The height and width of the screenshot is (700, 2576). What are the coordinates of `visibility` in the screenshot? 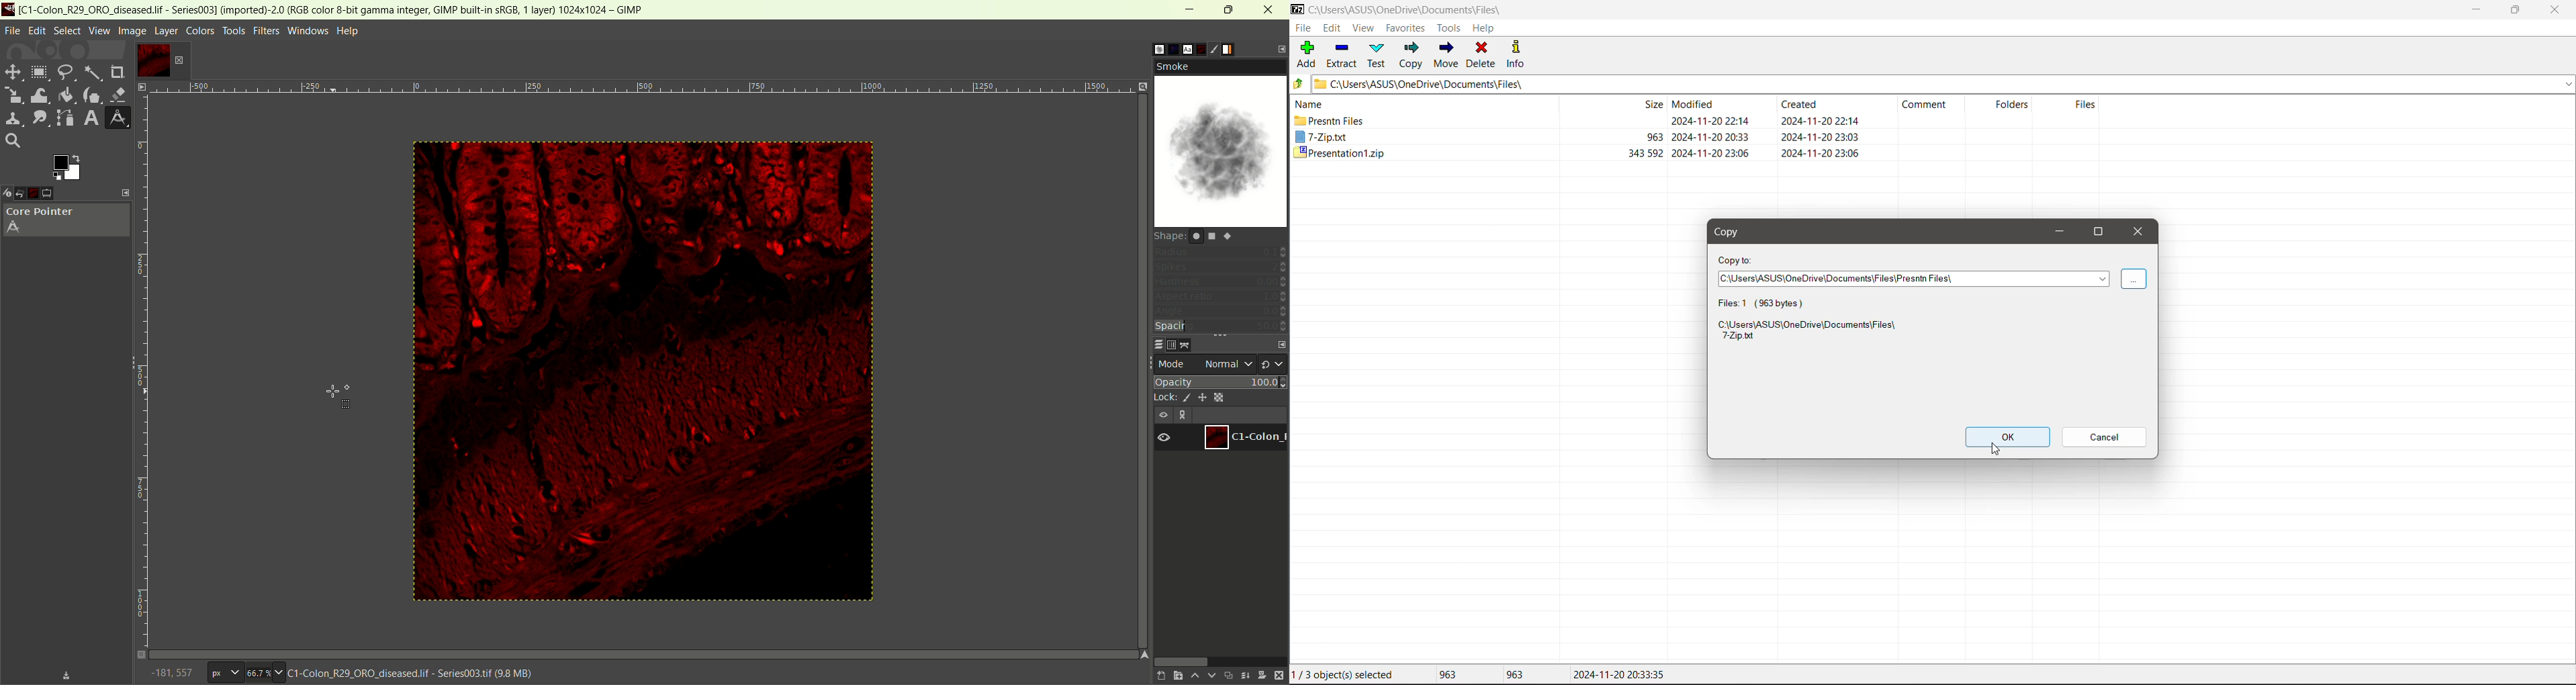 It's located at (1164, 439).